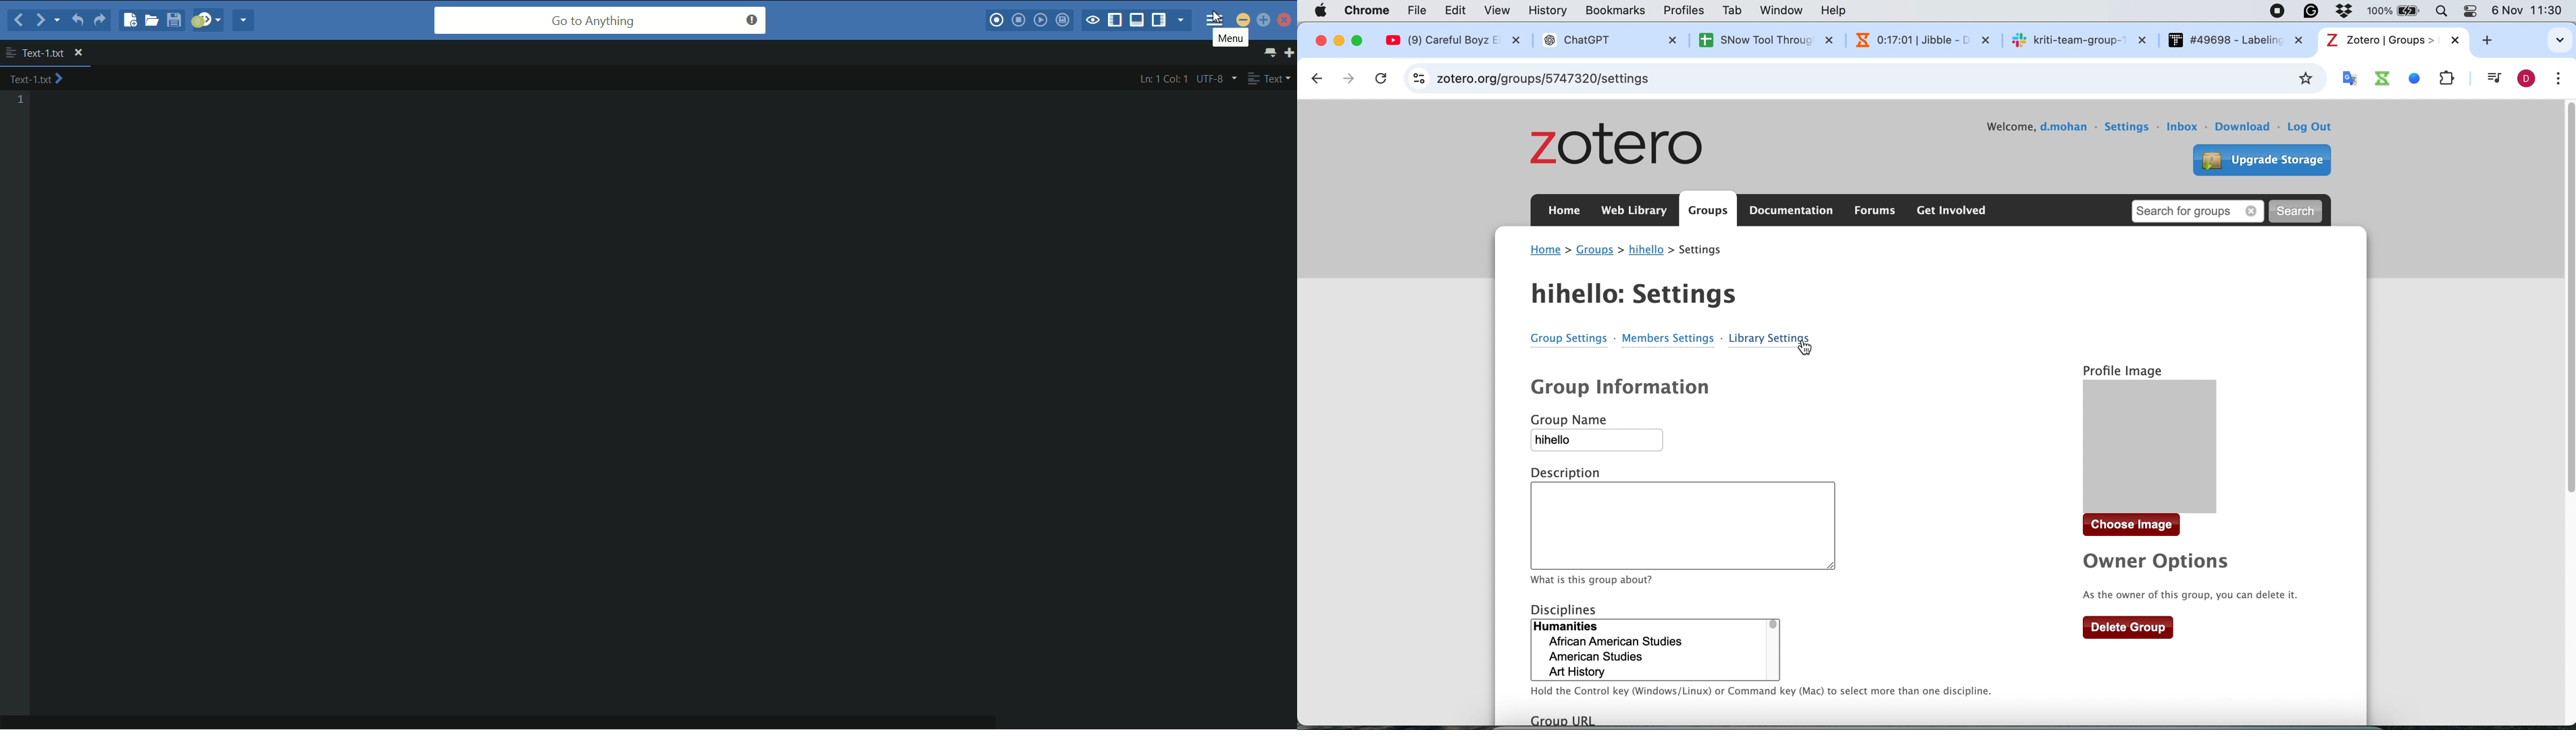 This screenshot has width=2576, height=756. What do you see at coordinates (1608, 40) in the screenshot?
I see `® ChatGPT X` at bounding box center [1608, 40].